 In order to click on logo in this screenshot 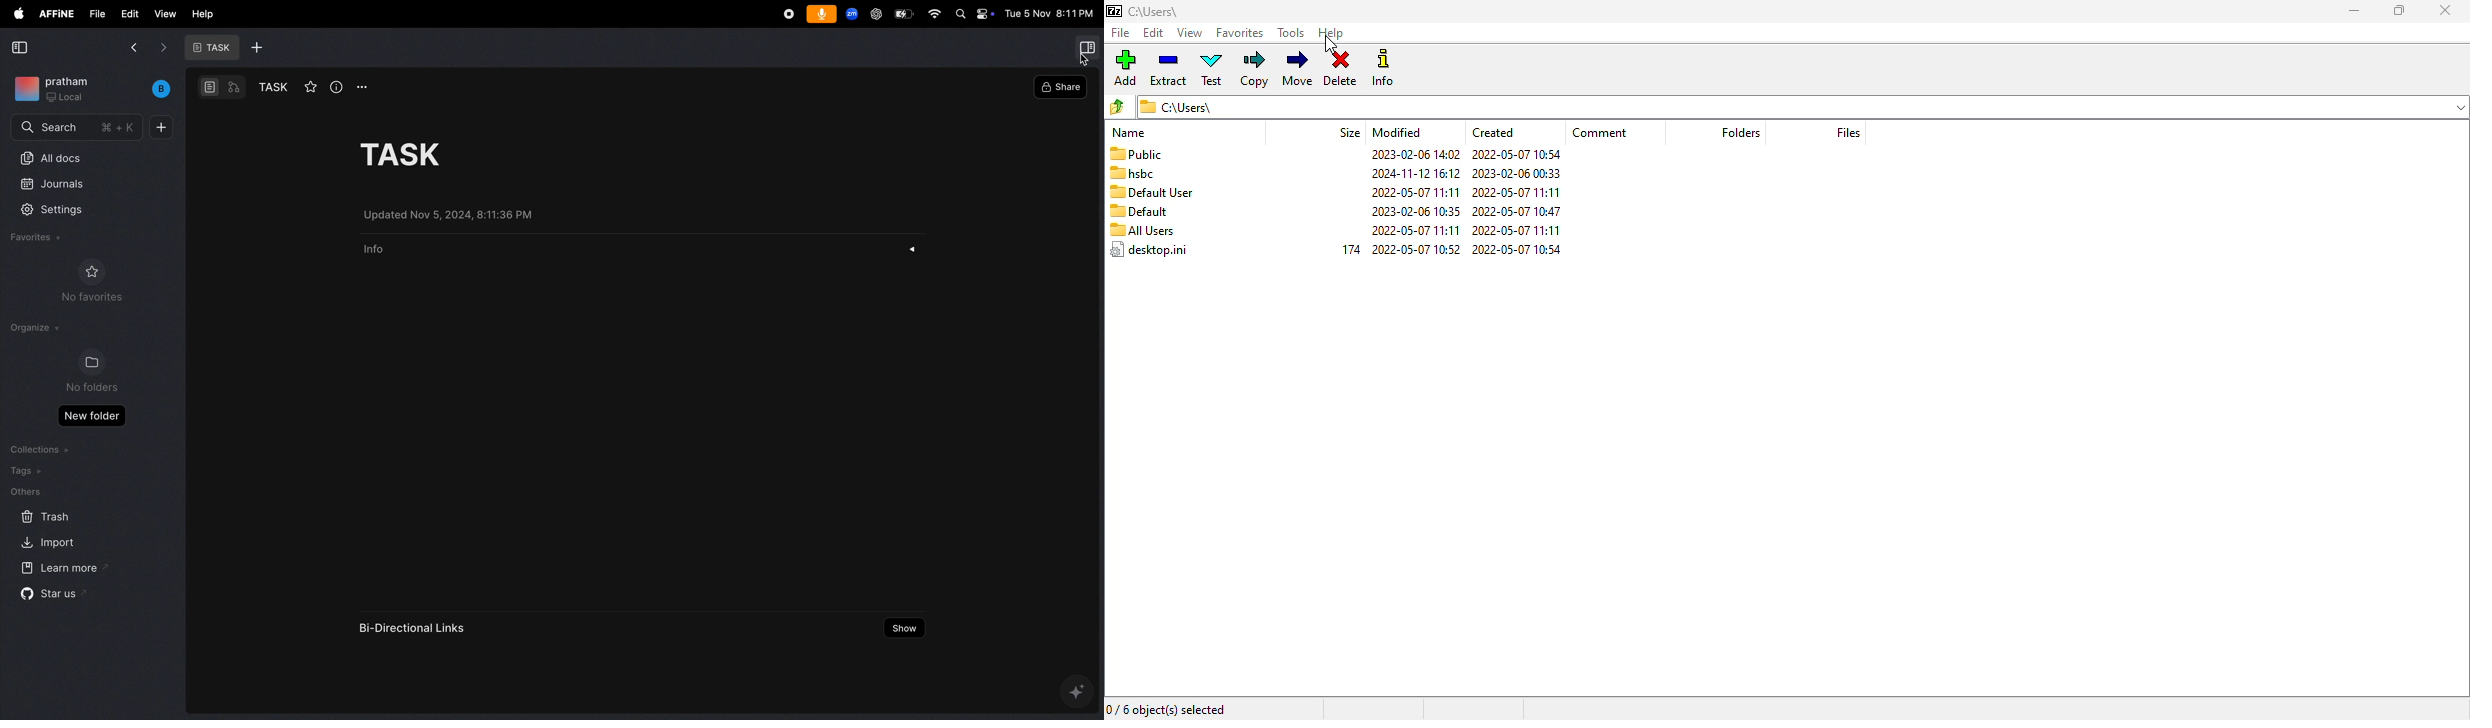, I will do `click(1114, 11)`.